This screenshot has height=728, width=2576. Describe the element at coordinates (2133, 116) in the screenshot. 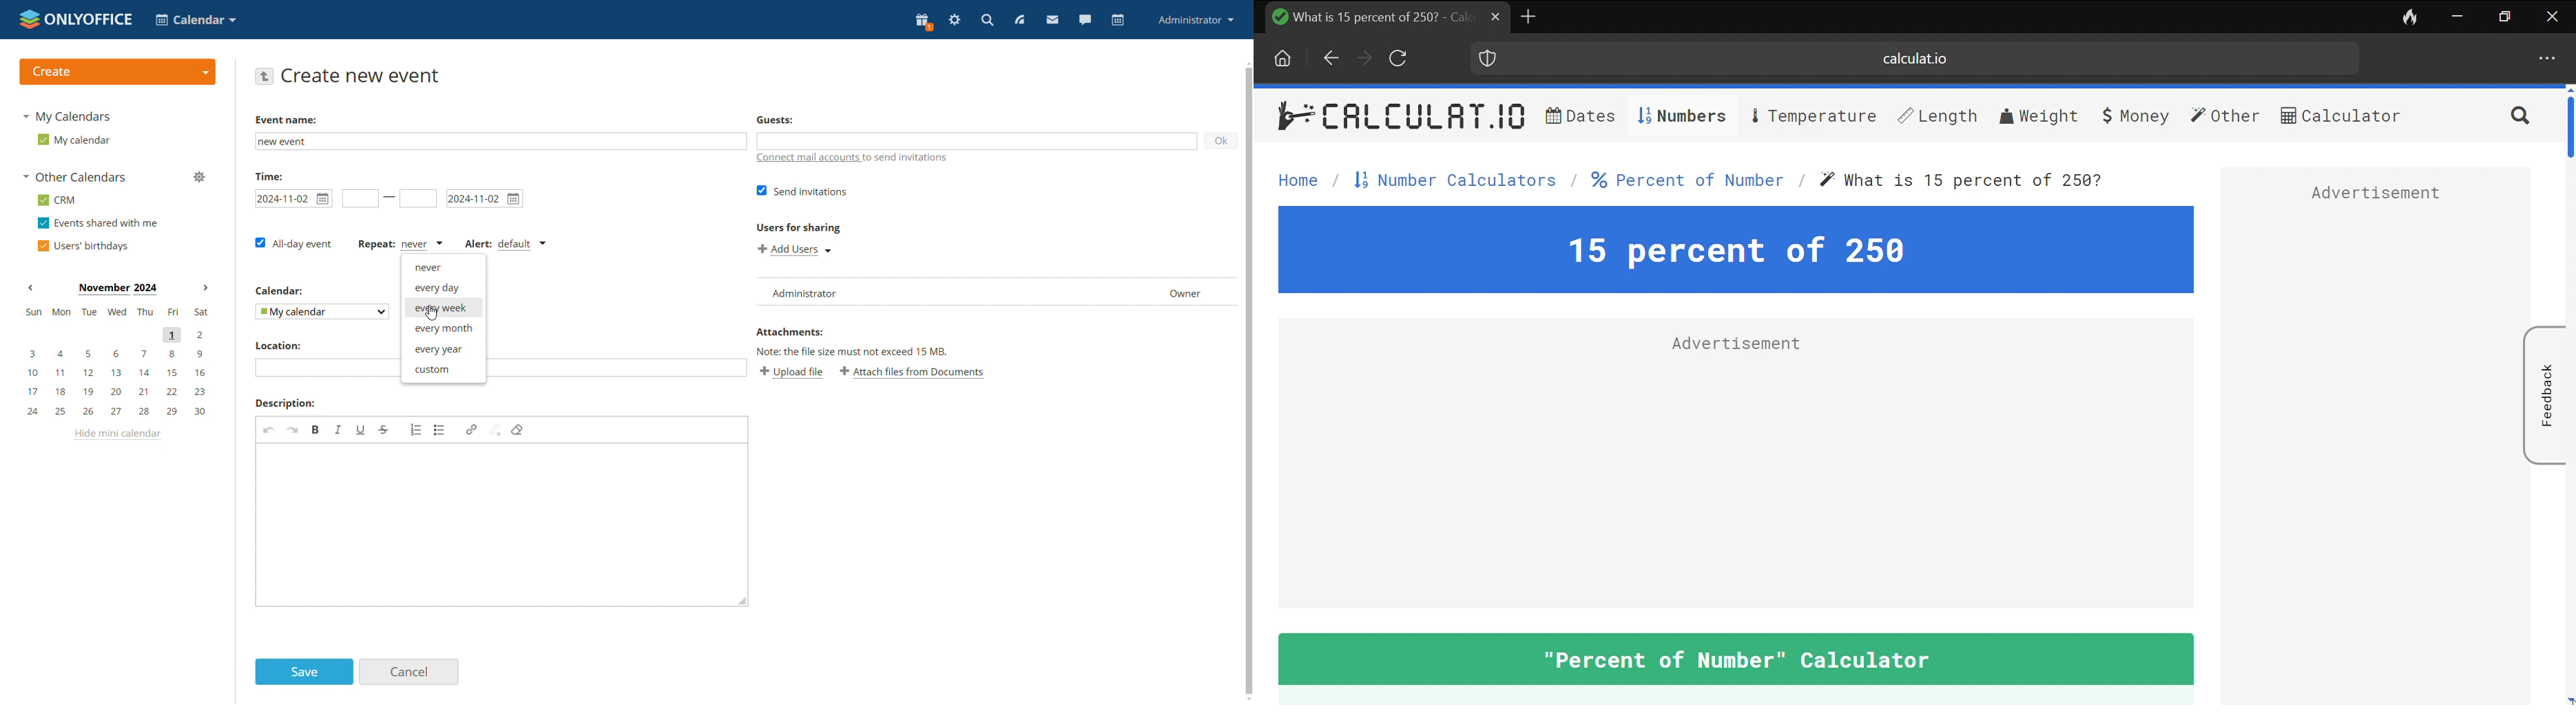

I see ` Money` at that location.